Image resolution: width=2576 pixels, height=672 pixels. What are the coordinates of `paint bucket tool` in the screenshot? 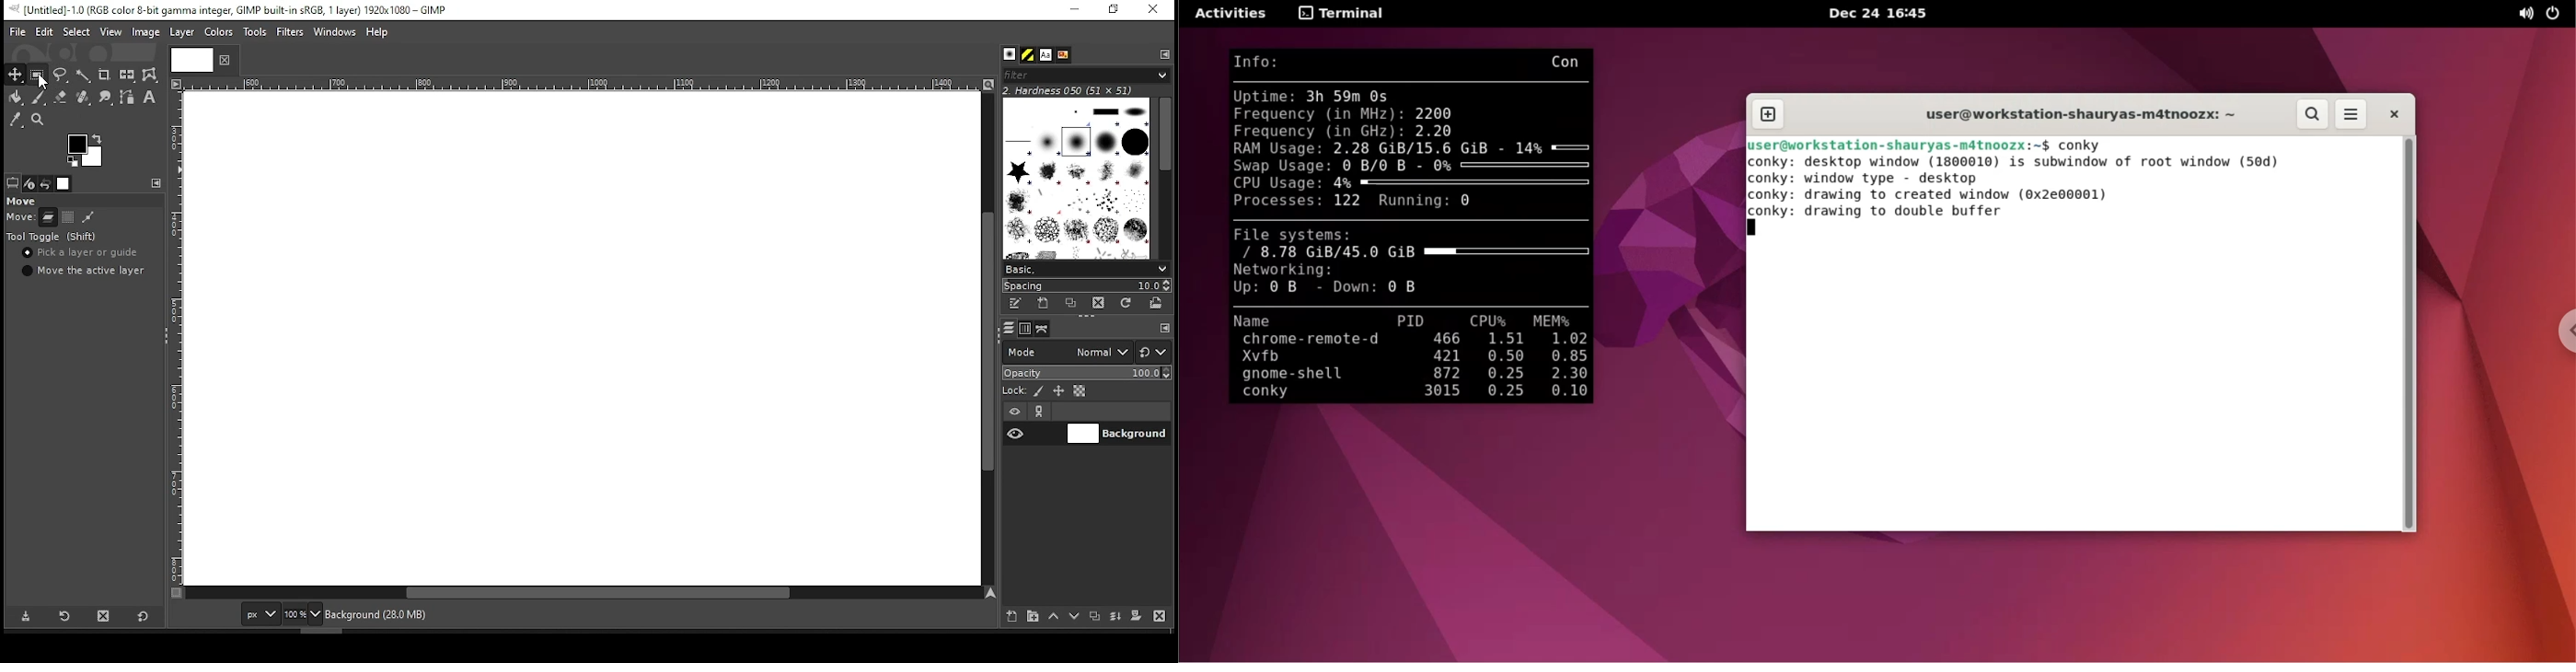 It's located at (17, 97).